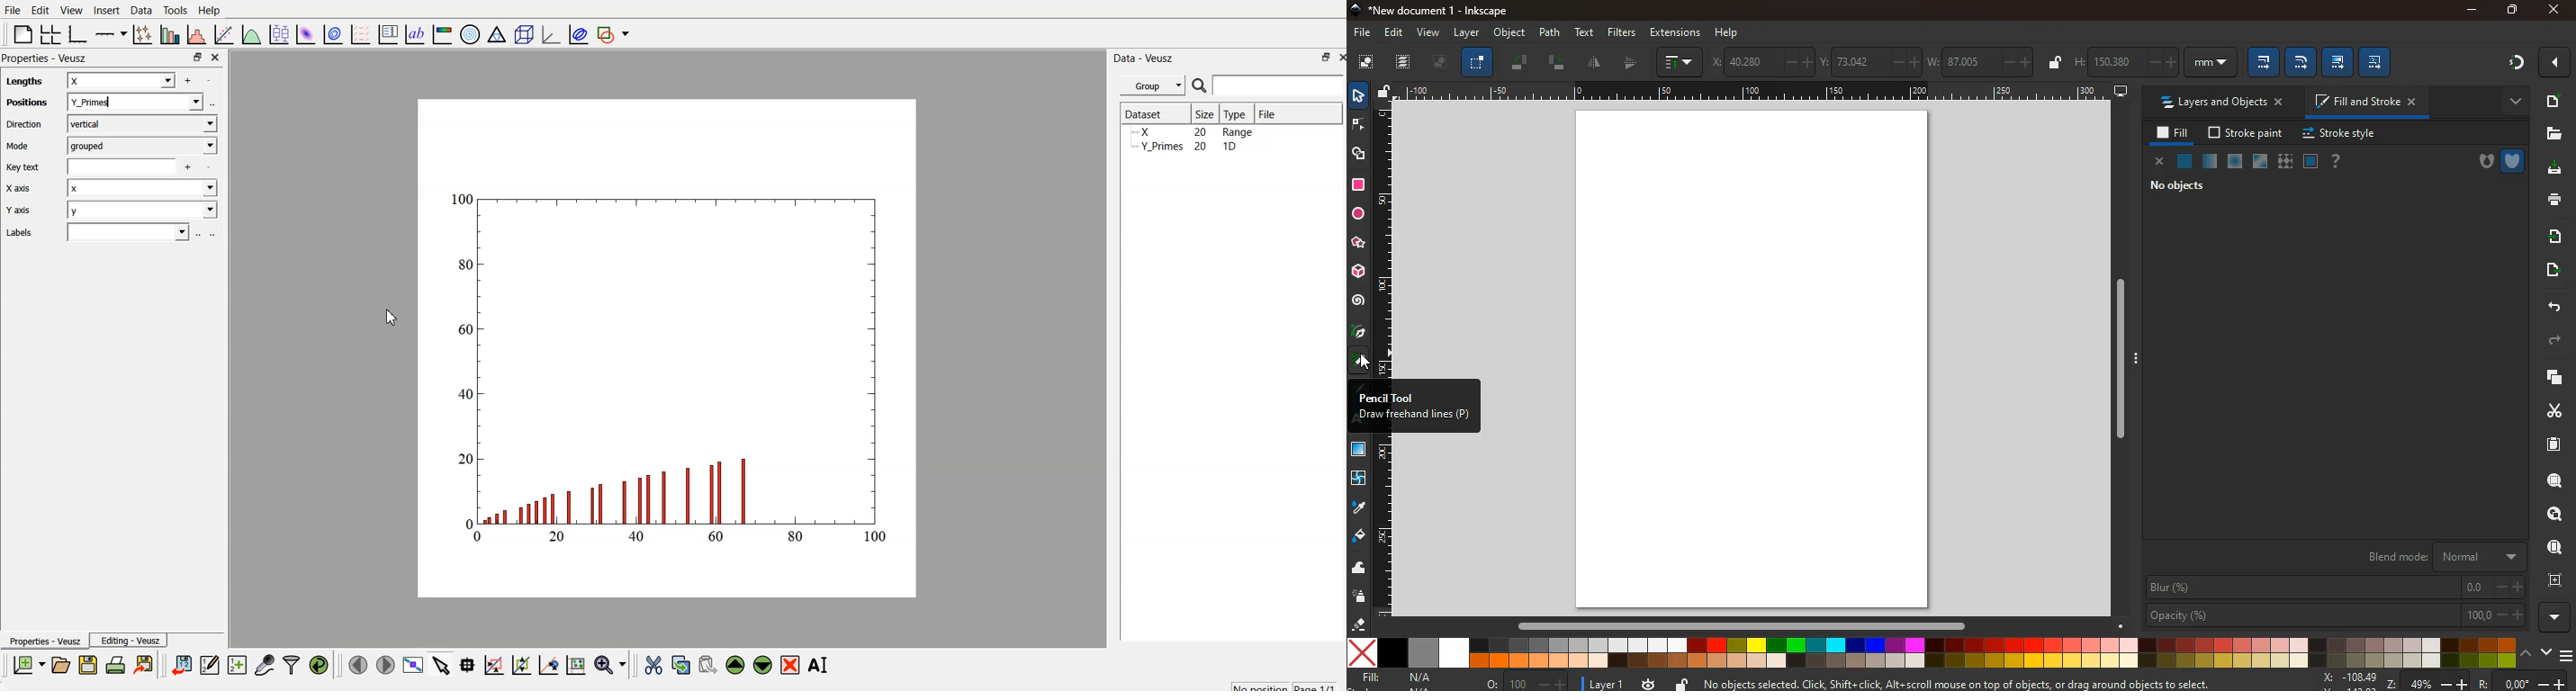 This screenshot has width=2576, height=700. What do you see at coordinates (2152, 62) in the screenshot?
I see `h` at bounding box center [2152, 62].